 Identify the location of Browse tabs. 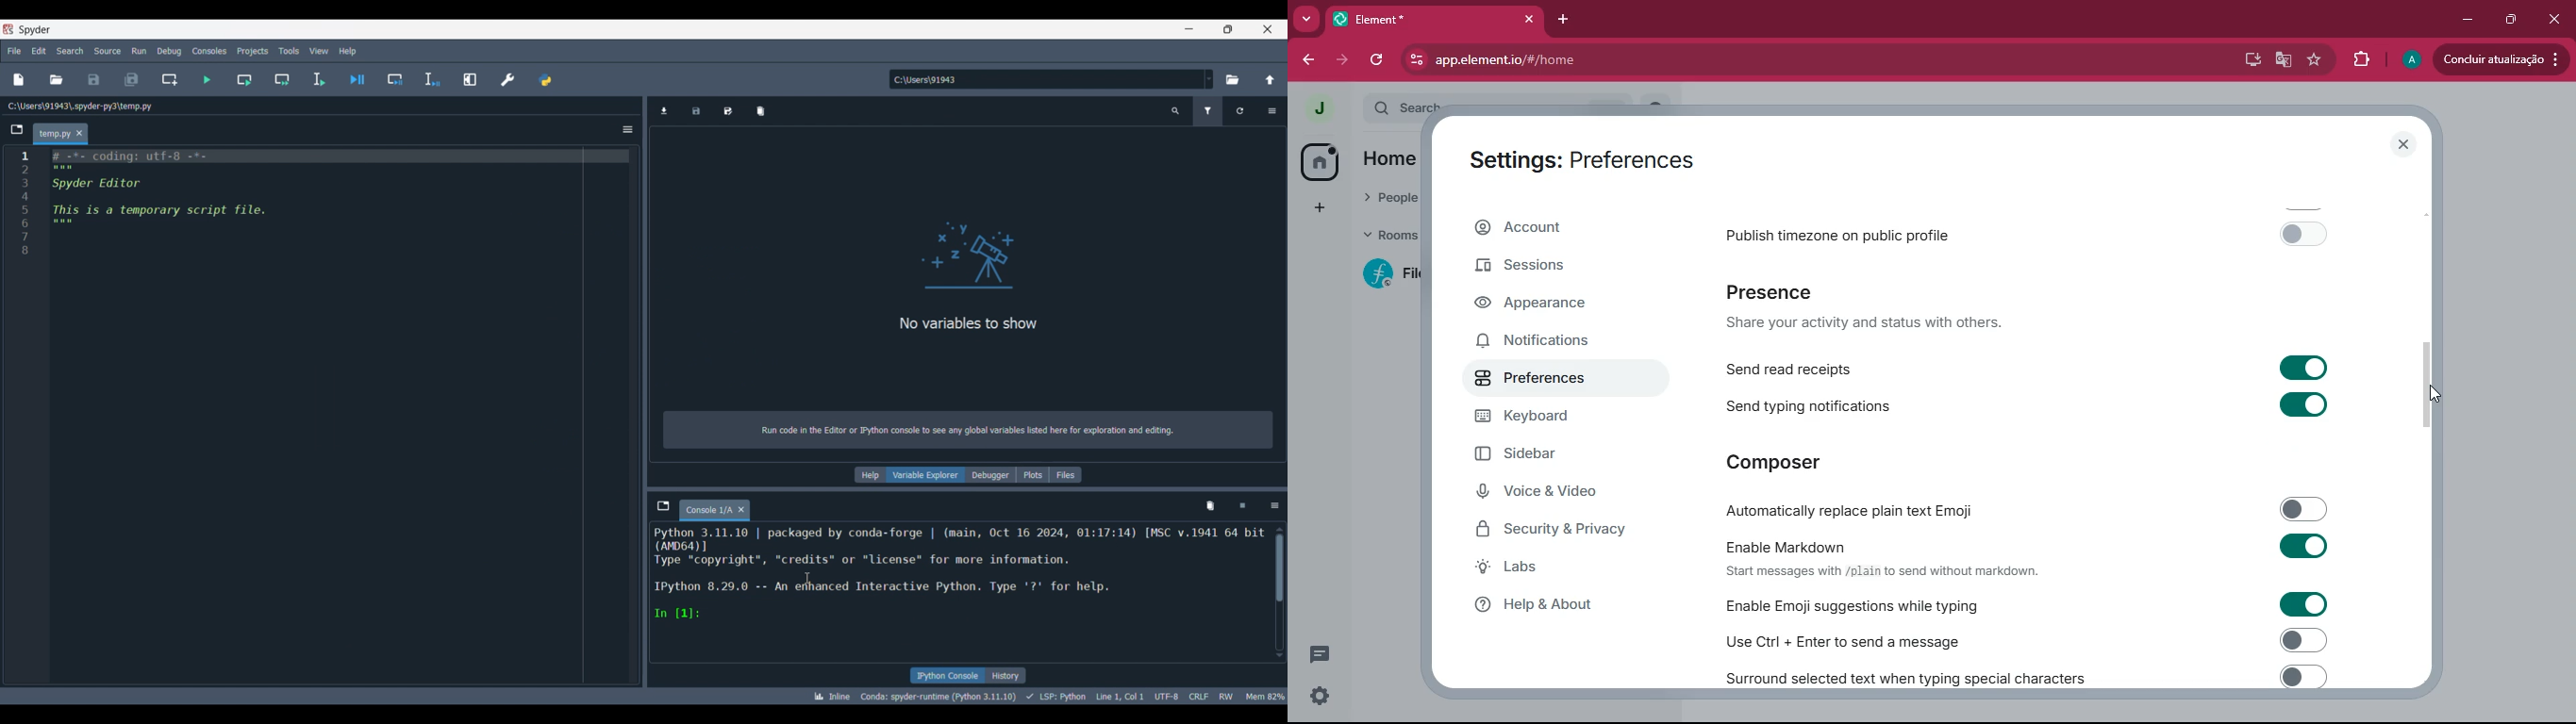
(17, 130).